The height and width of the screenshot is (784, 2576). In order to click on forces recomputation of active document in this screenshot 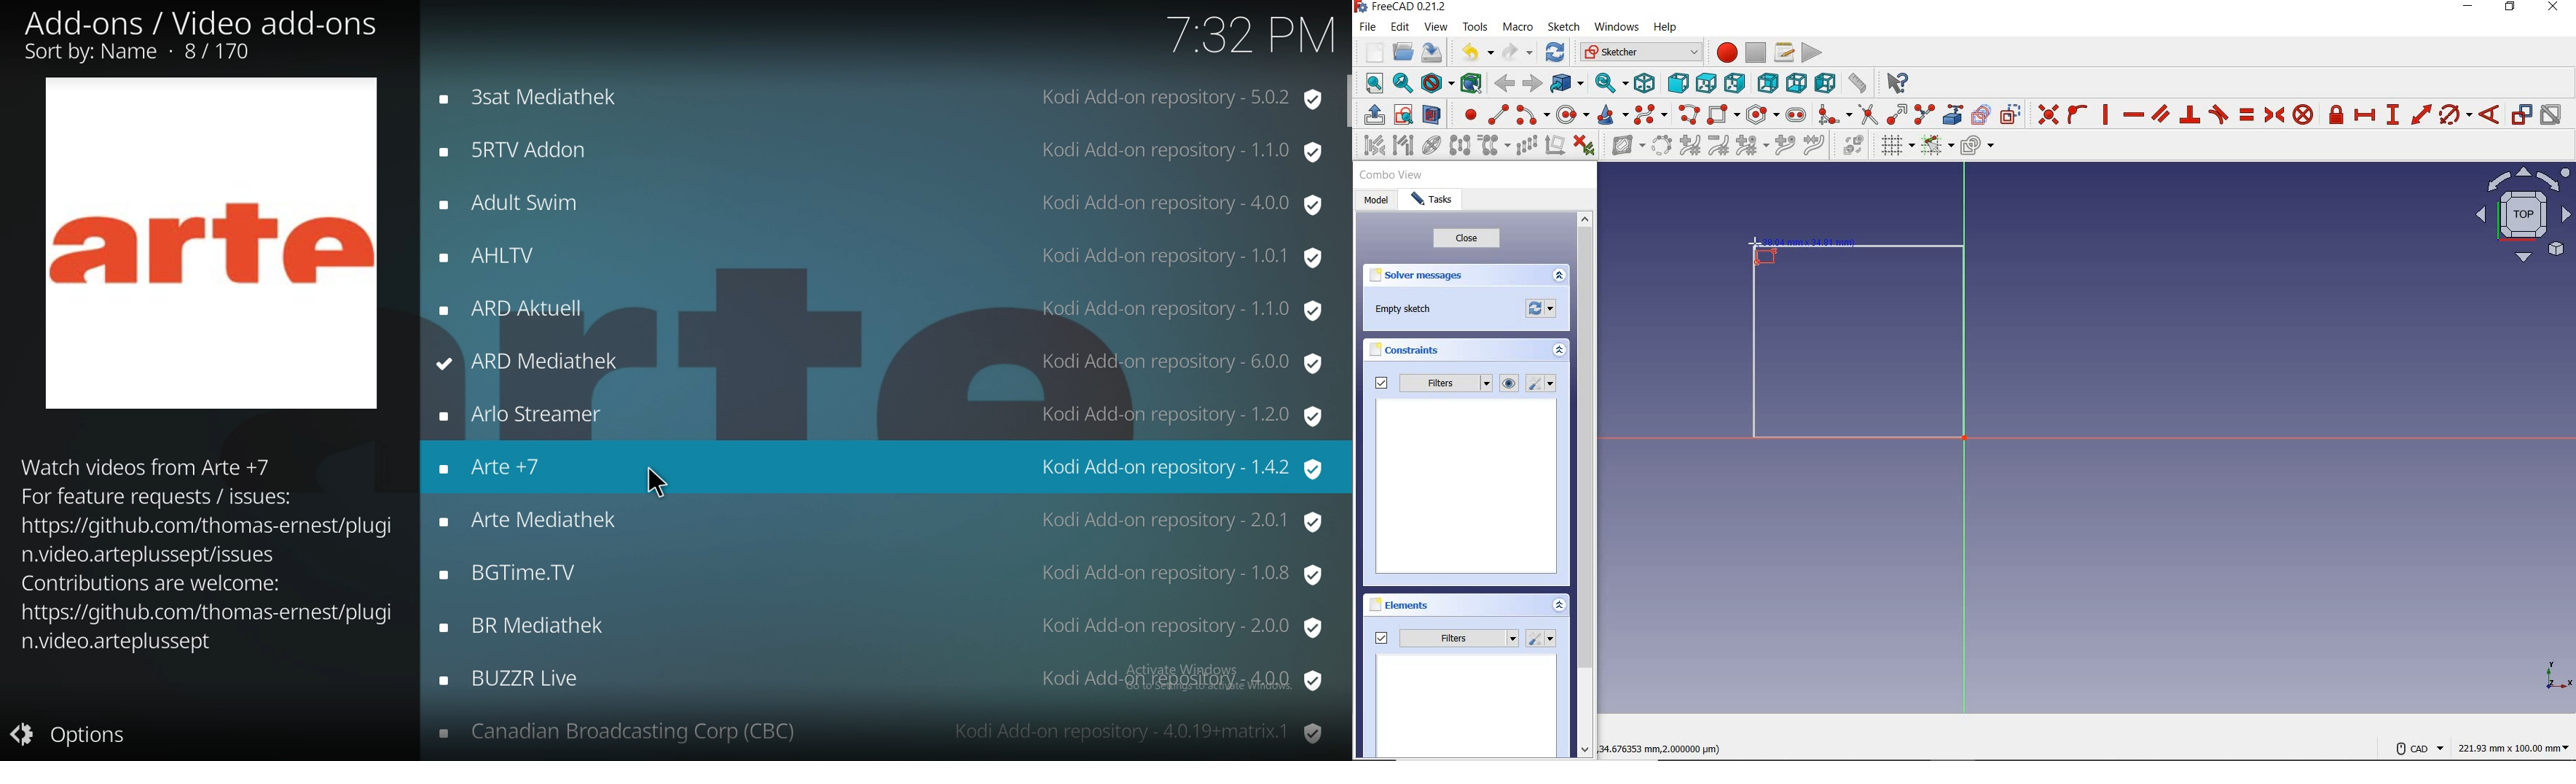, I will do `click(1542, 311)`.